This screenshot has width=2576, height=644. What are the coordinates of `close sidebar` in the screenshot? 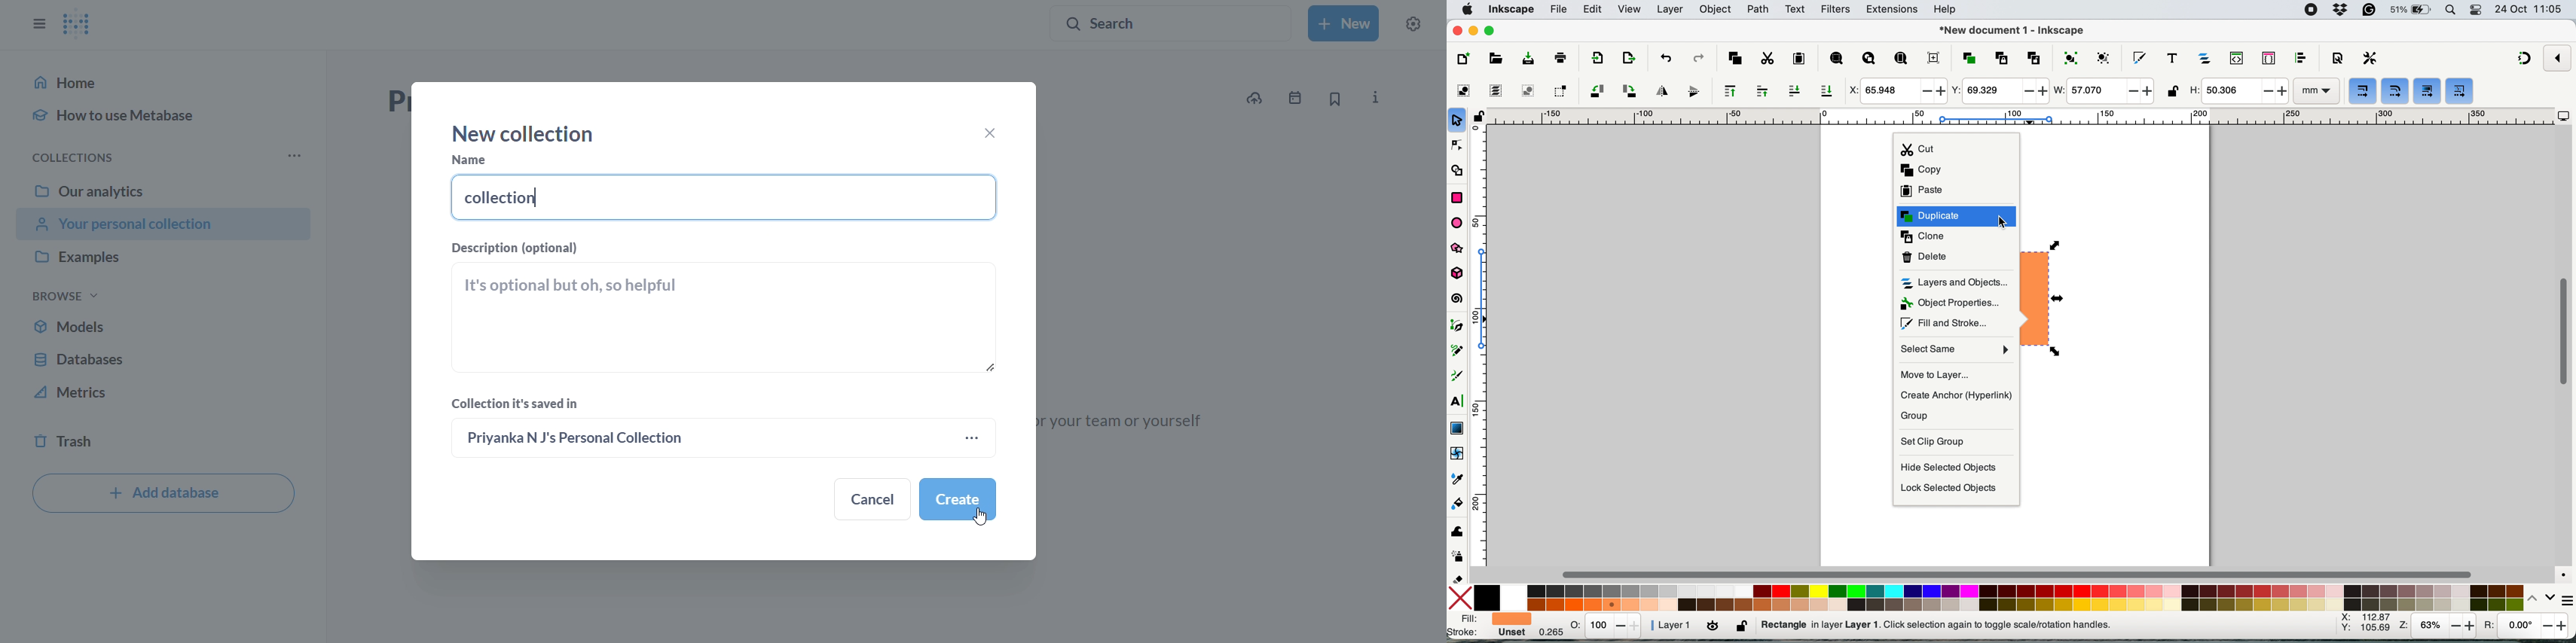 It's located at (29, 18).